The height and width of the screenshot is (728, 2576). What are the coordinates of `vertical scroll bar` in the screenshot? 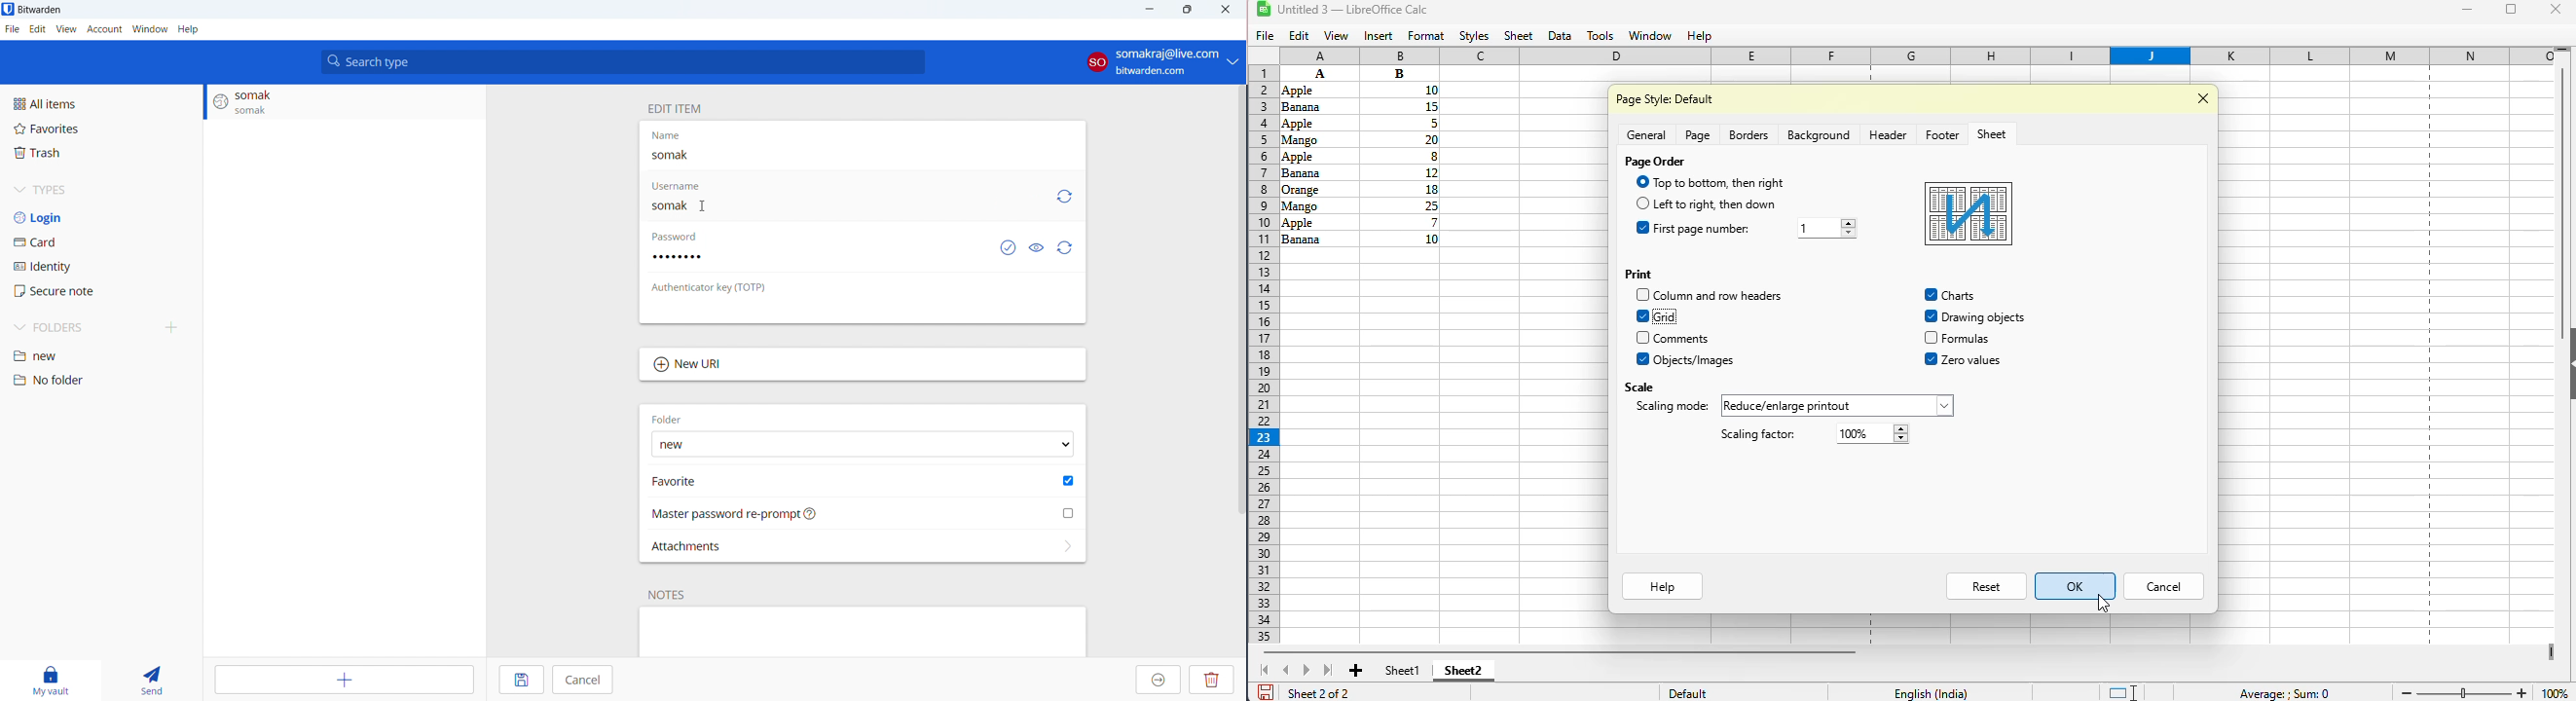 It's located at (2562, 203).